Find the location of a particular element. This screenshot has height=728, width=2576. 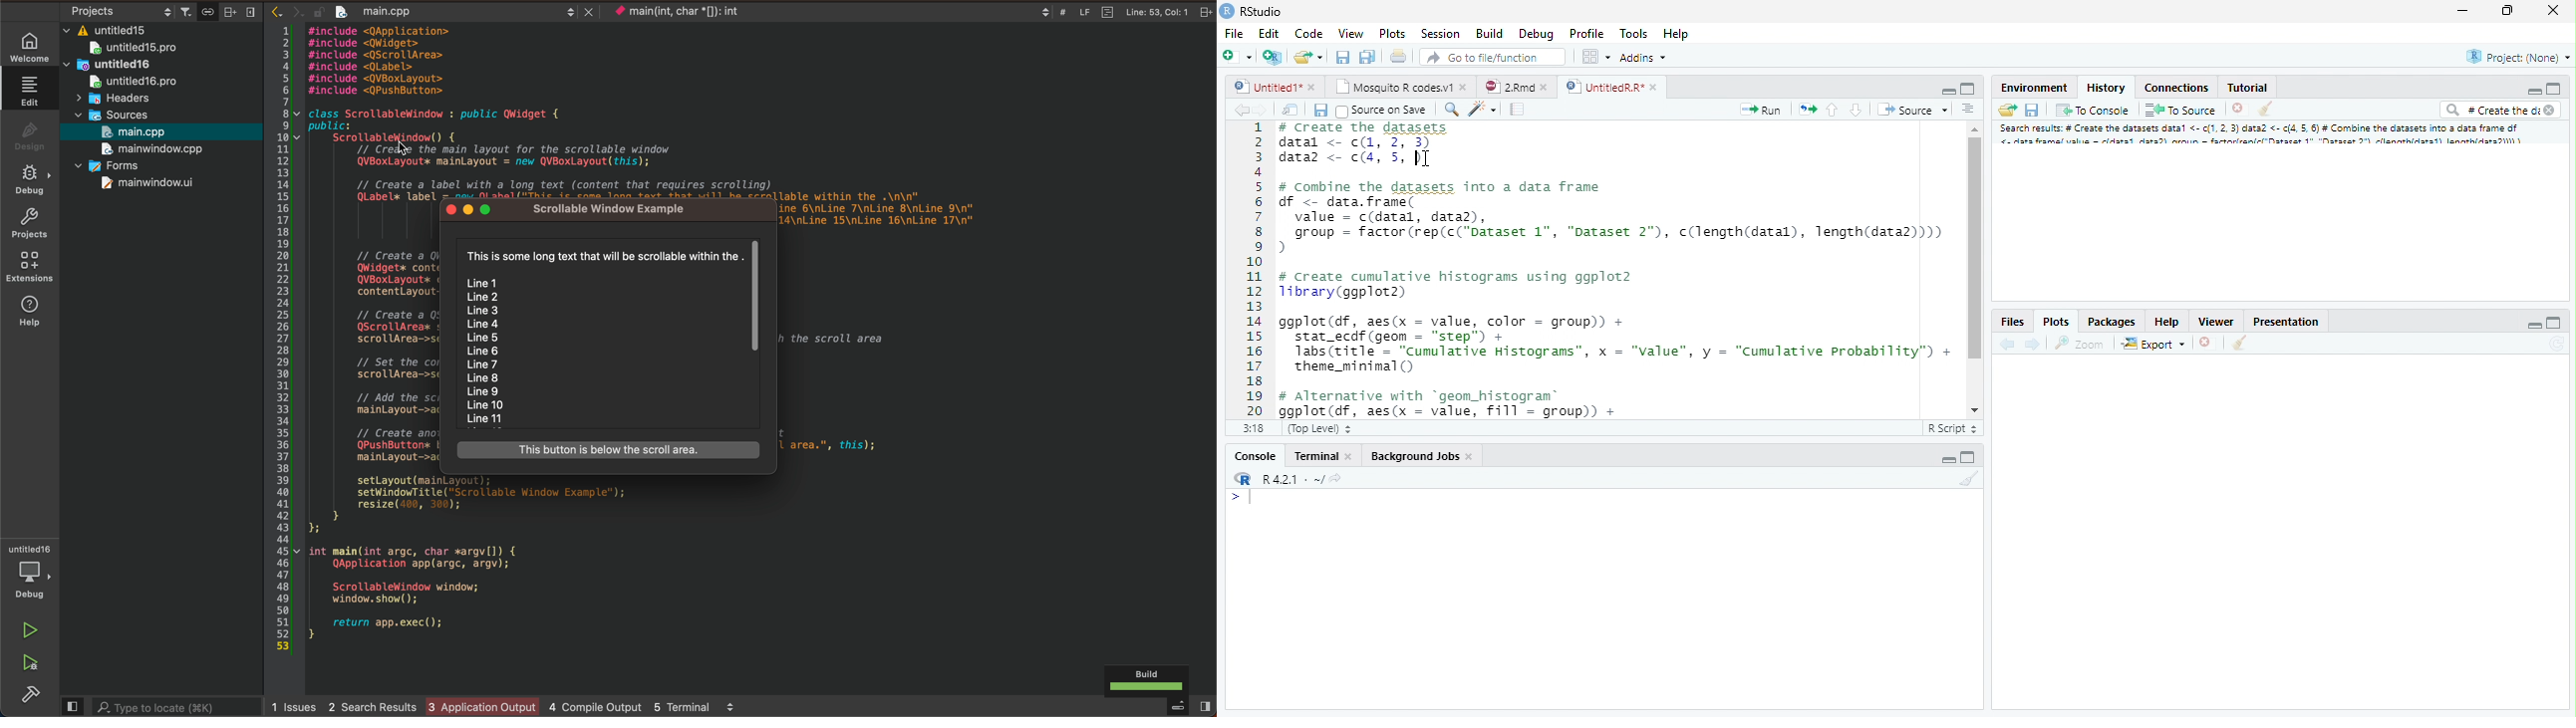

projects is located at coordinates (29, 225).